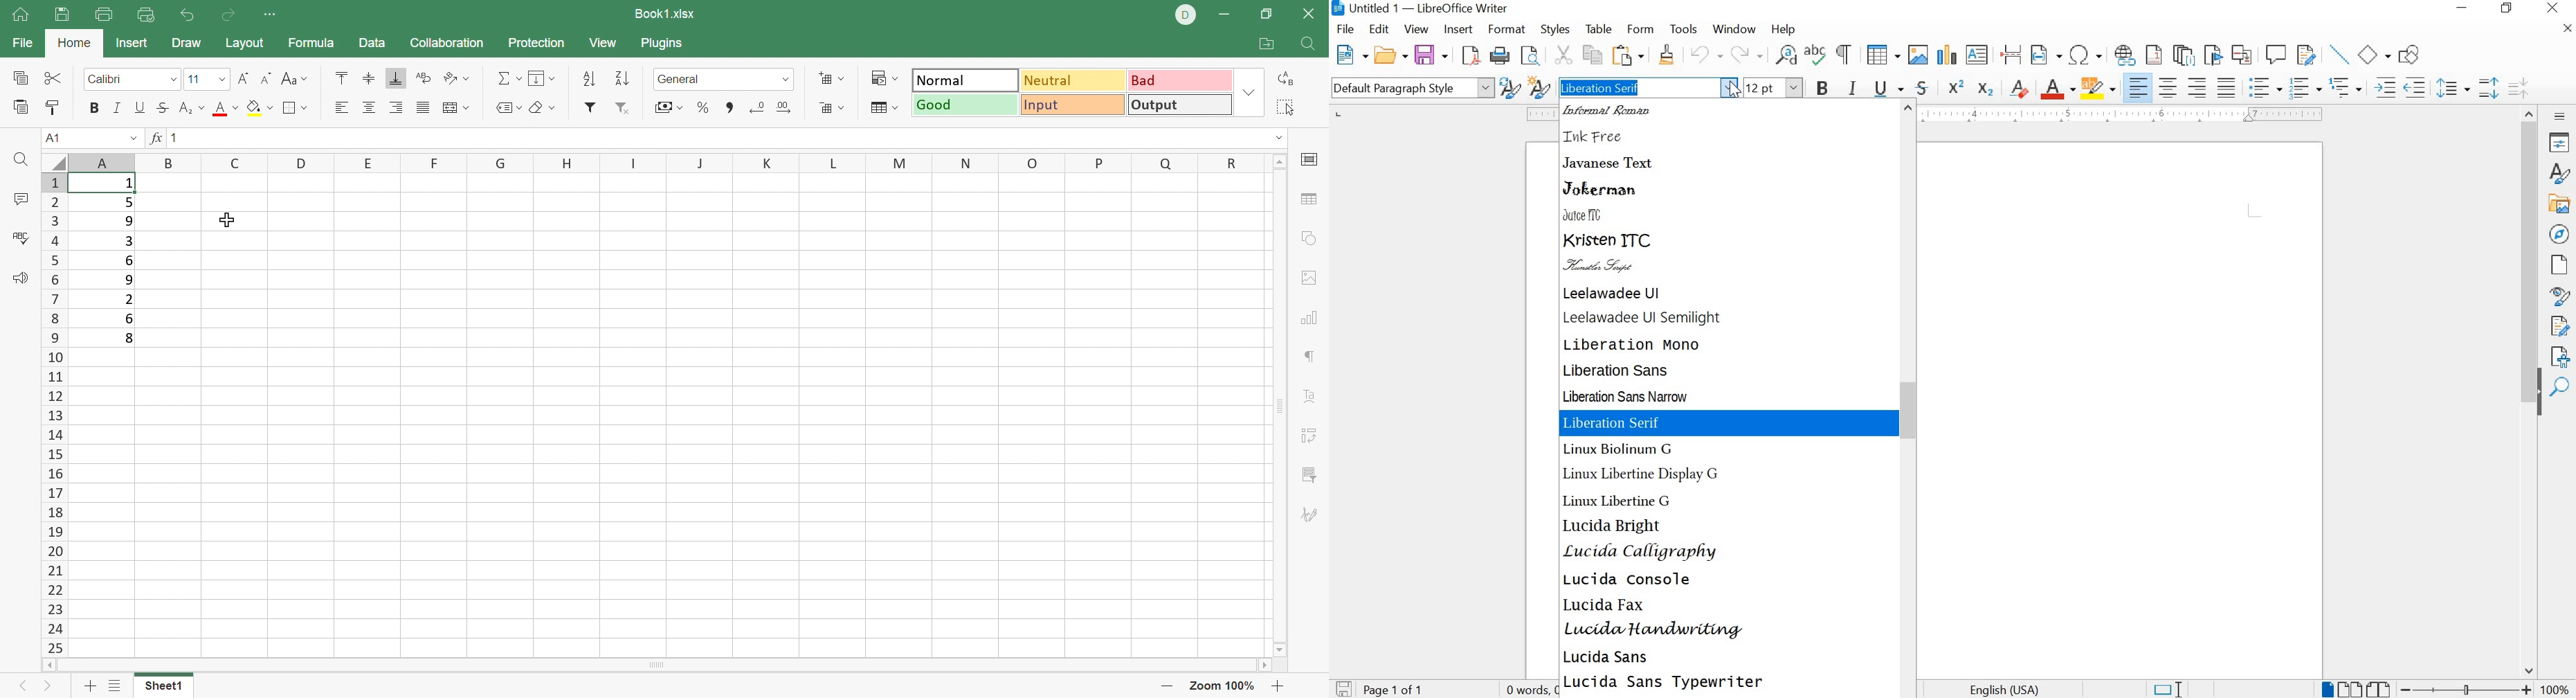  What do you see at coordinates (1312, 318) in the screenshot?
I see `chart settings` at bounding box center [1312, 318].